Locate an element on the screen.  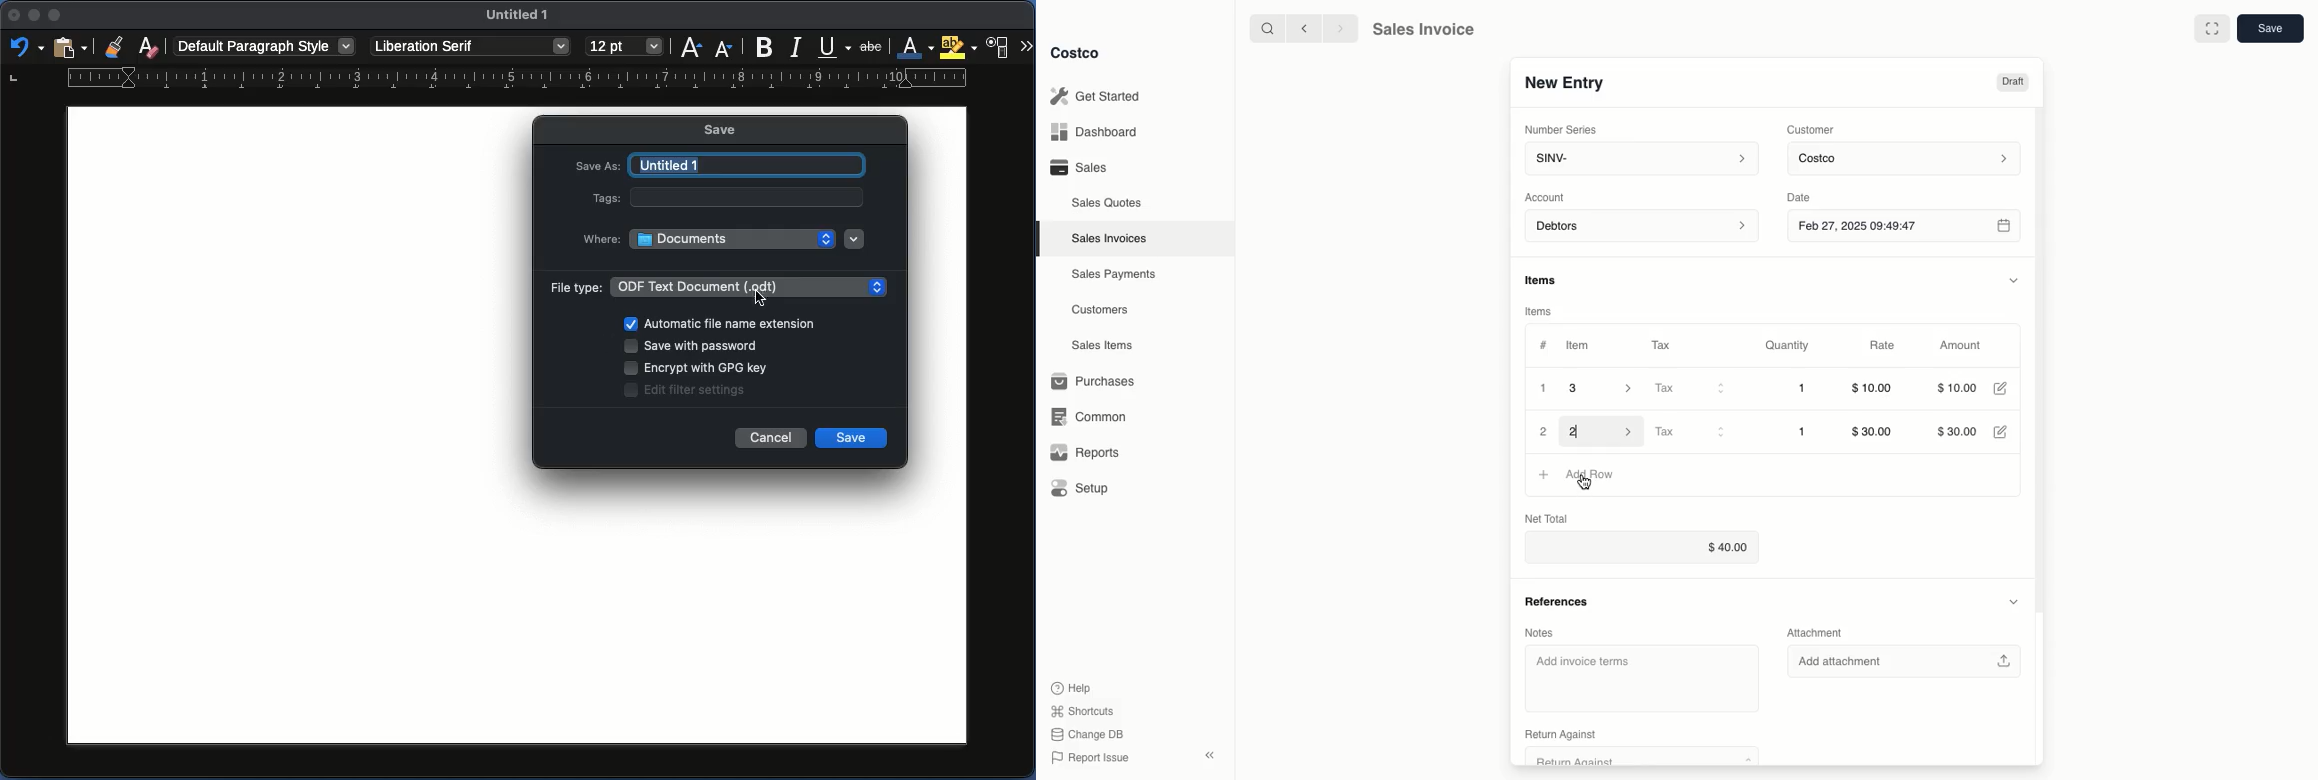
Where is located at coordinates (708, 239).